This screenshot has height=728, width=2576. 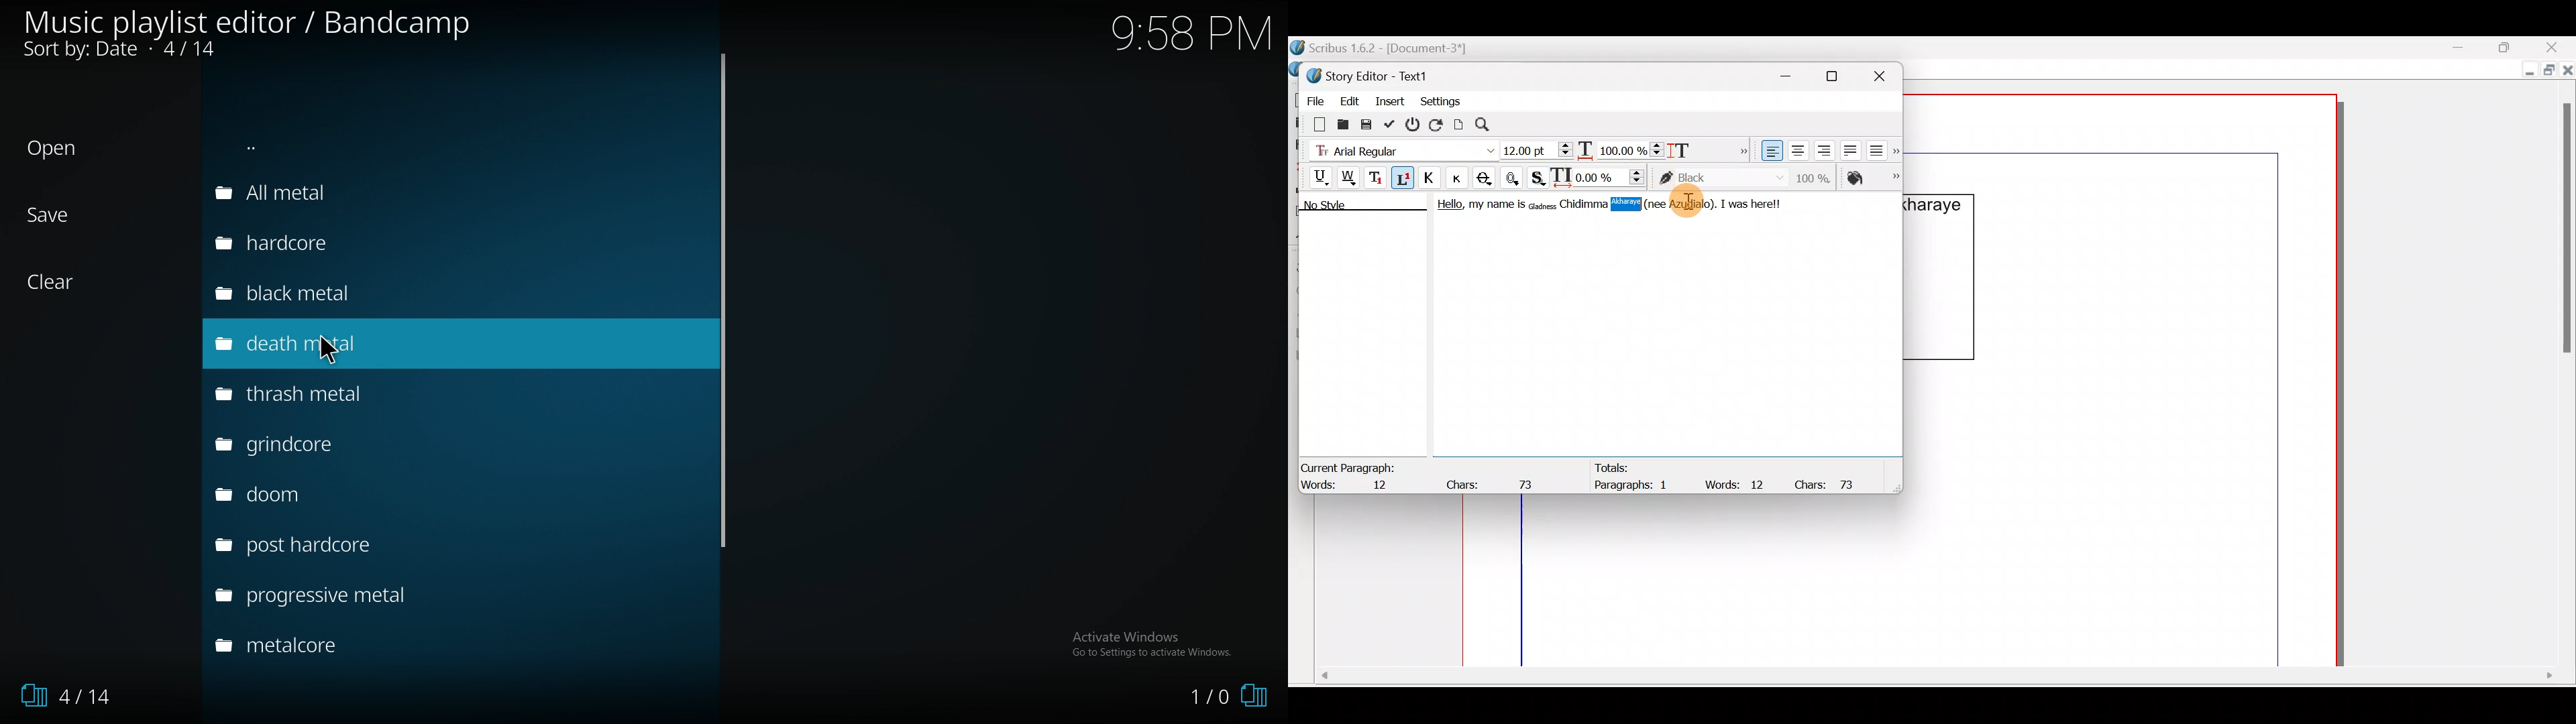 What do you see at coordinates (1721, 178) in the screenshot?
I see `color of text stroke` at bounding box center [1721, 178].